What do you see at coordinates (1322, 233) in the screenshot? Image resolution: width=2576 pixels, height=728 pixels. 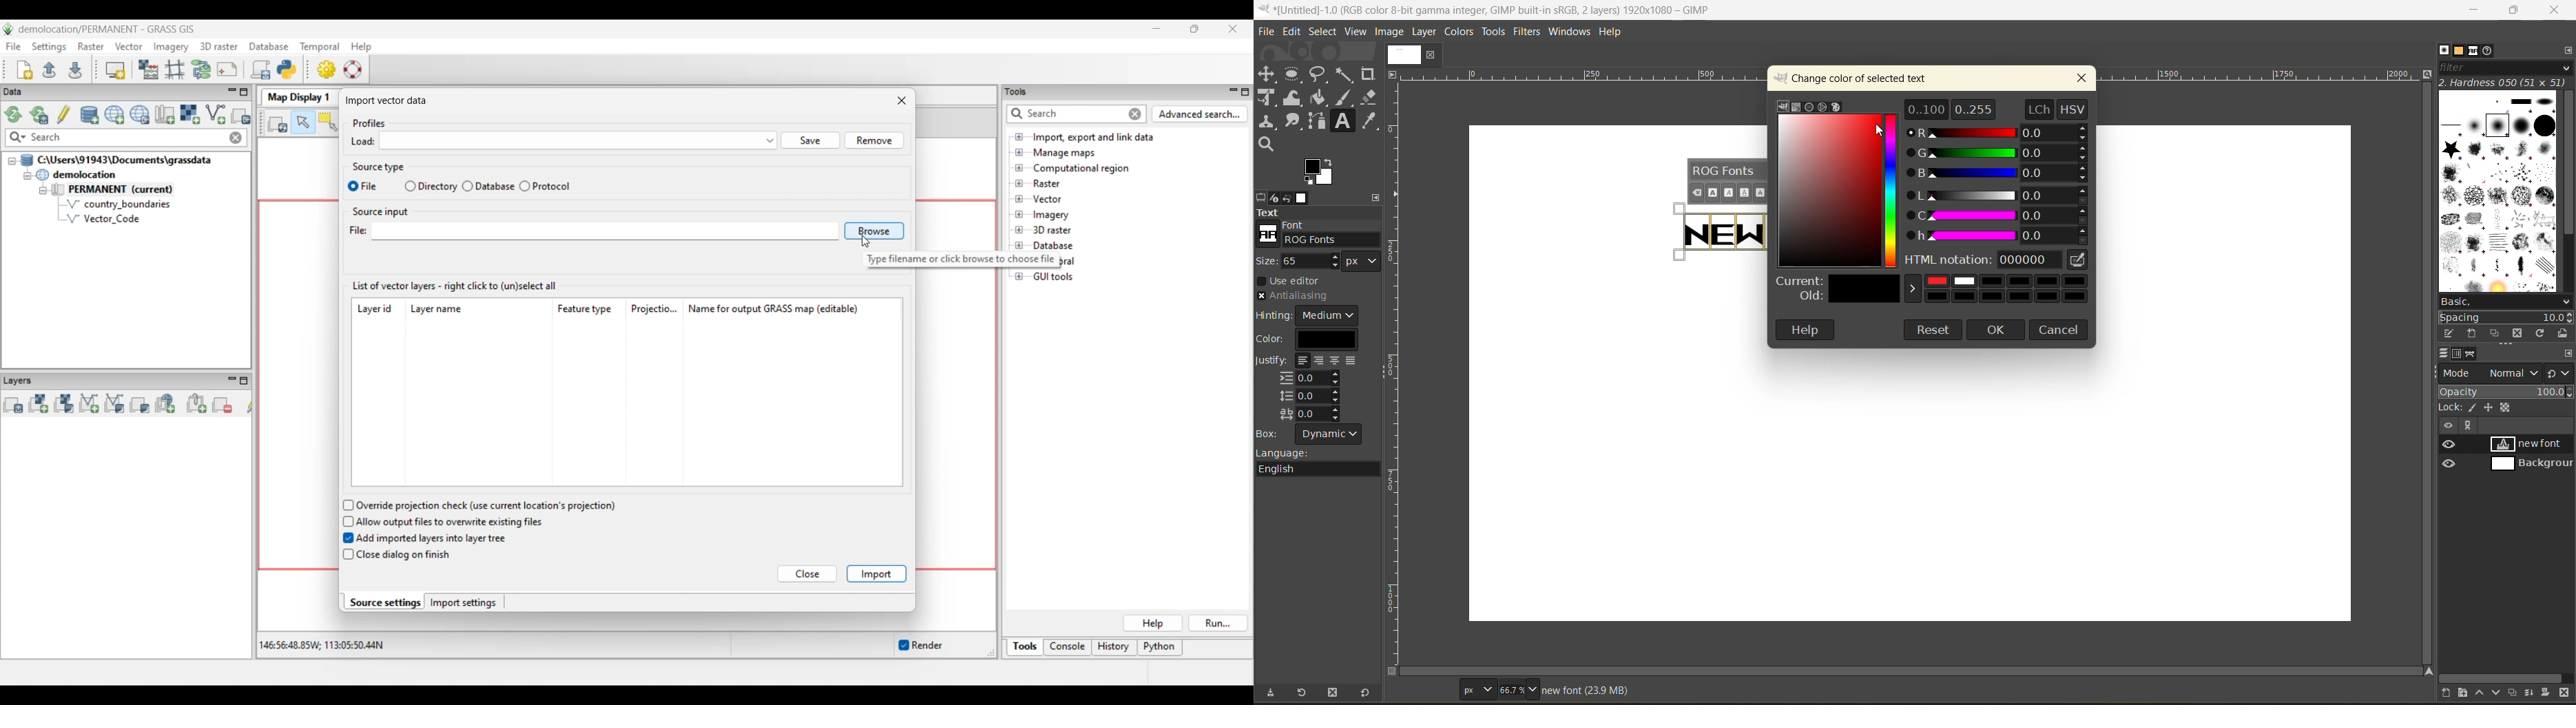 I see `font` at bounding box center [1322, 233].